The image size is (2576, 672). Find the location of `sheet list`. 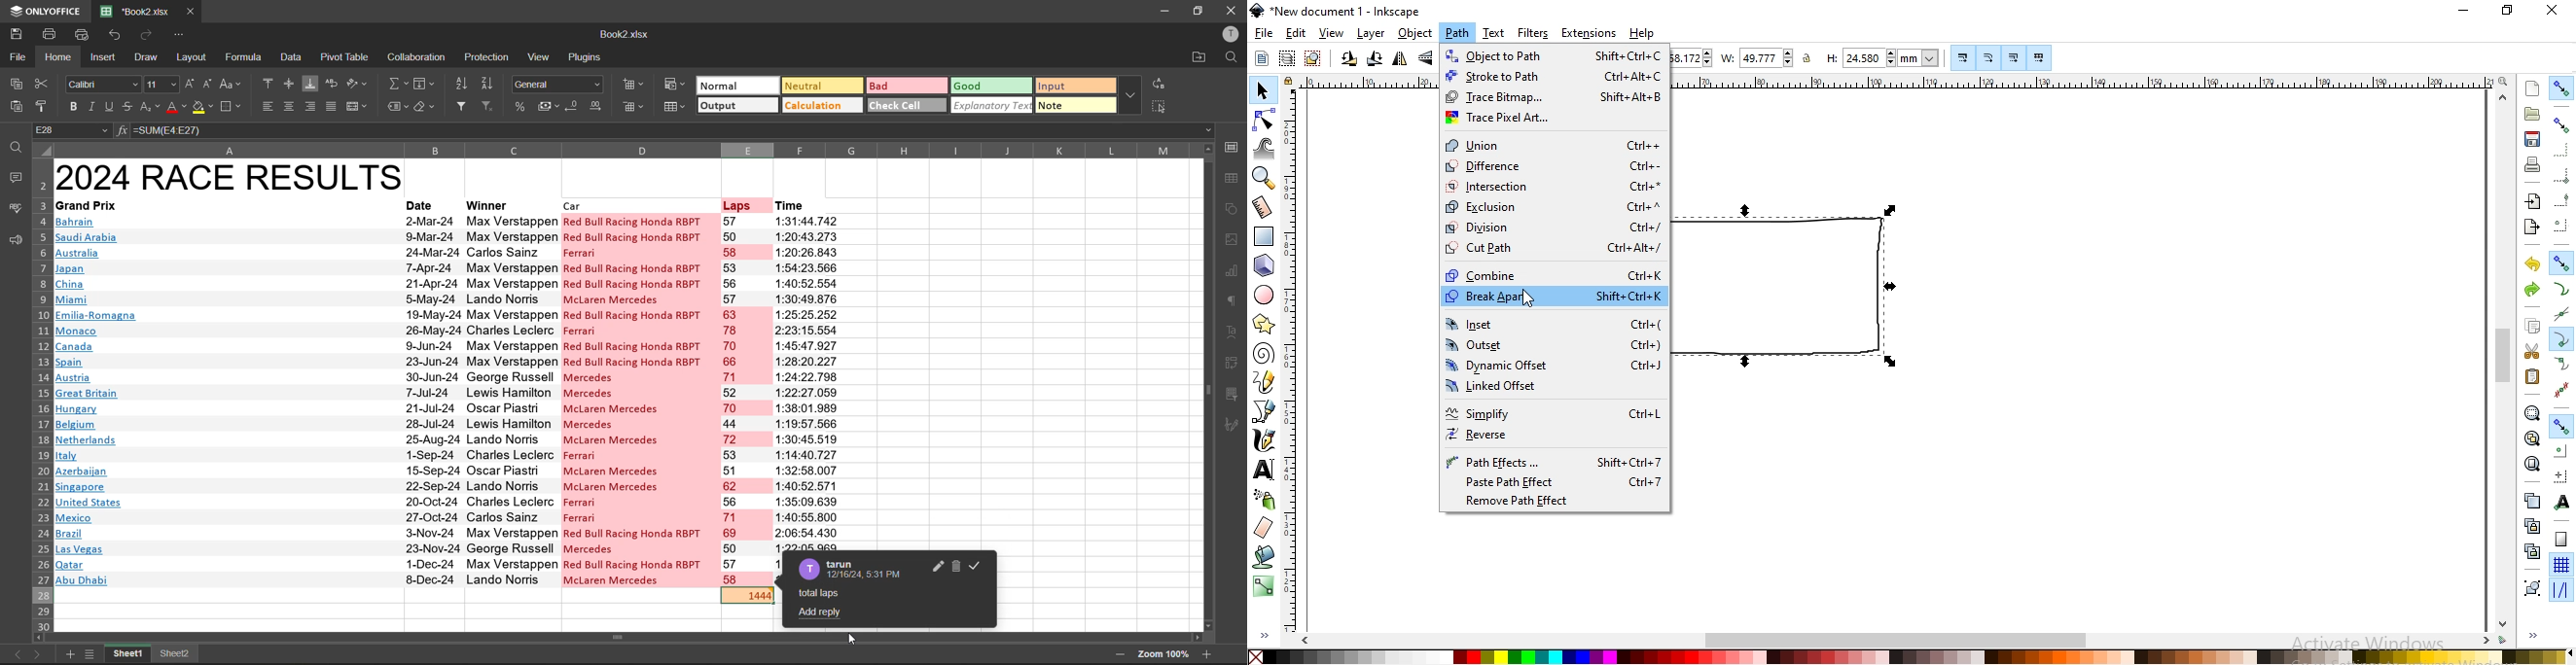

sheet list is located at coordinates (90, 654).